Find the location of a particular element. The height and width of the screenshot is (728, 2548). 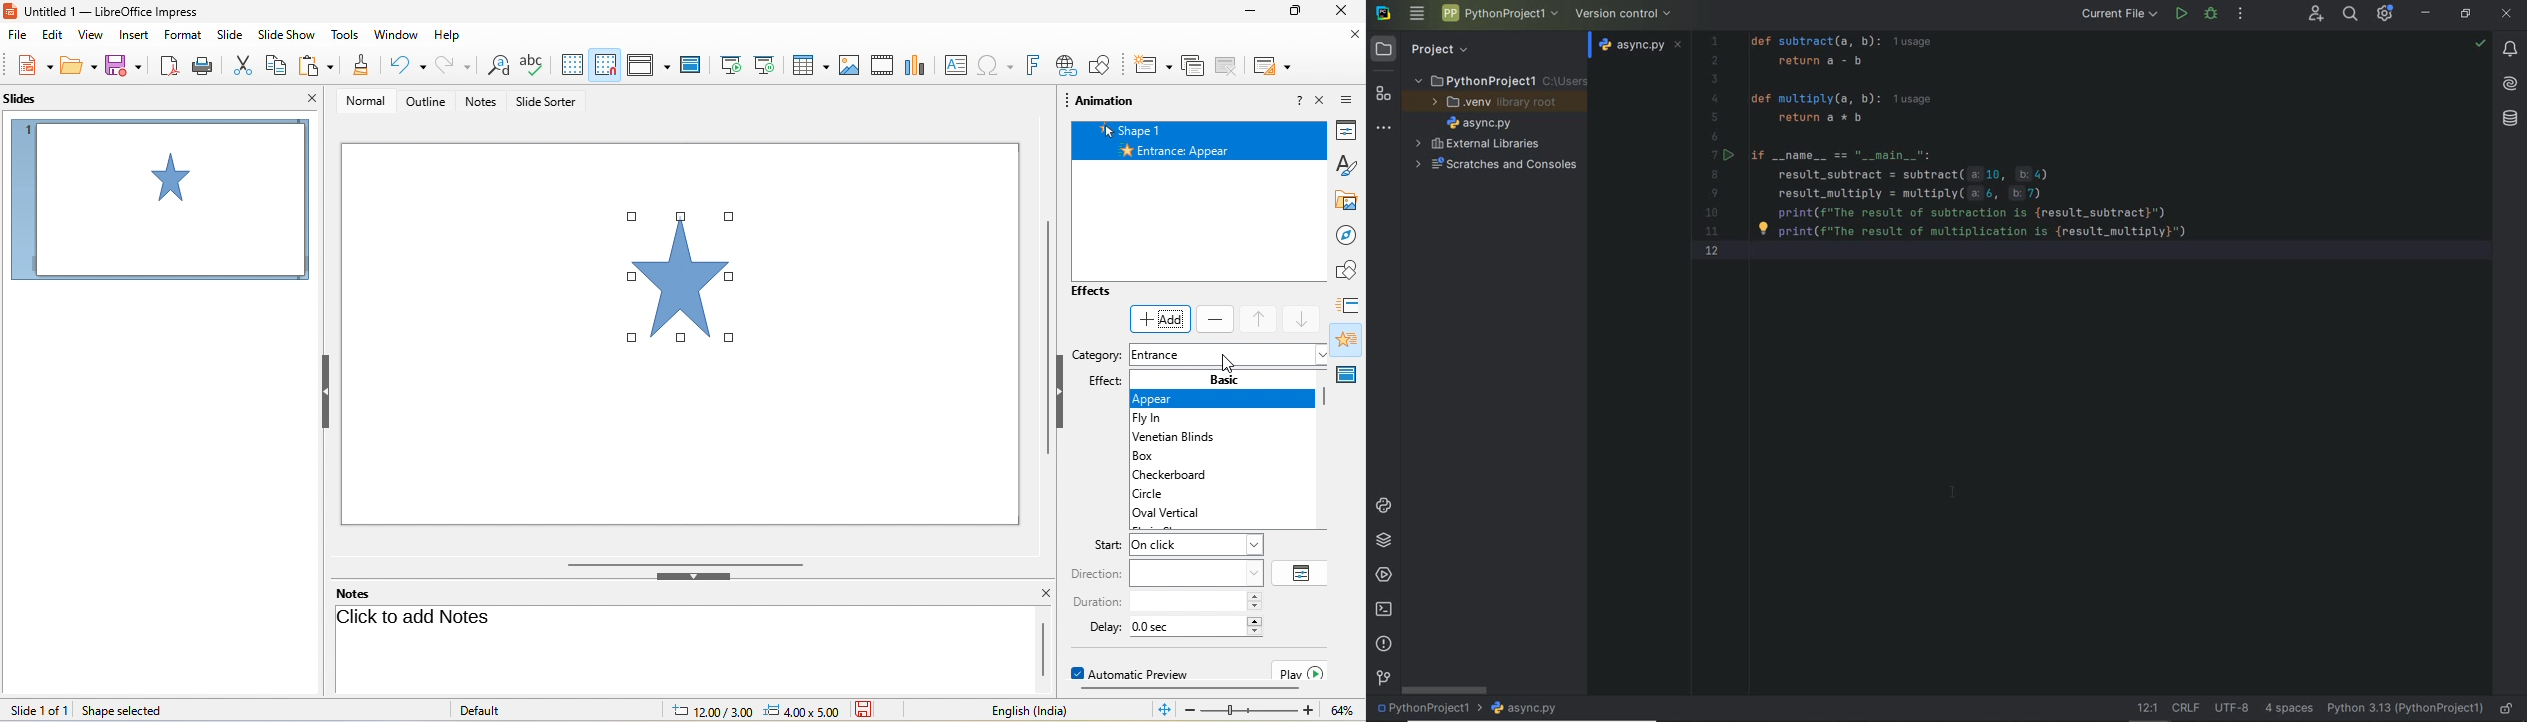

animation is located at coordinates (1350, 339).